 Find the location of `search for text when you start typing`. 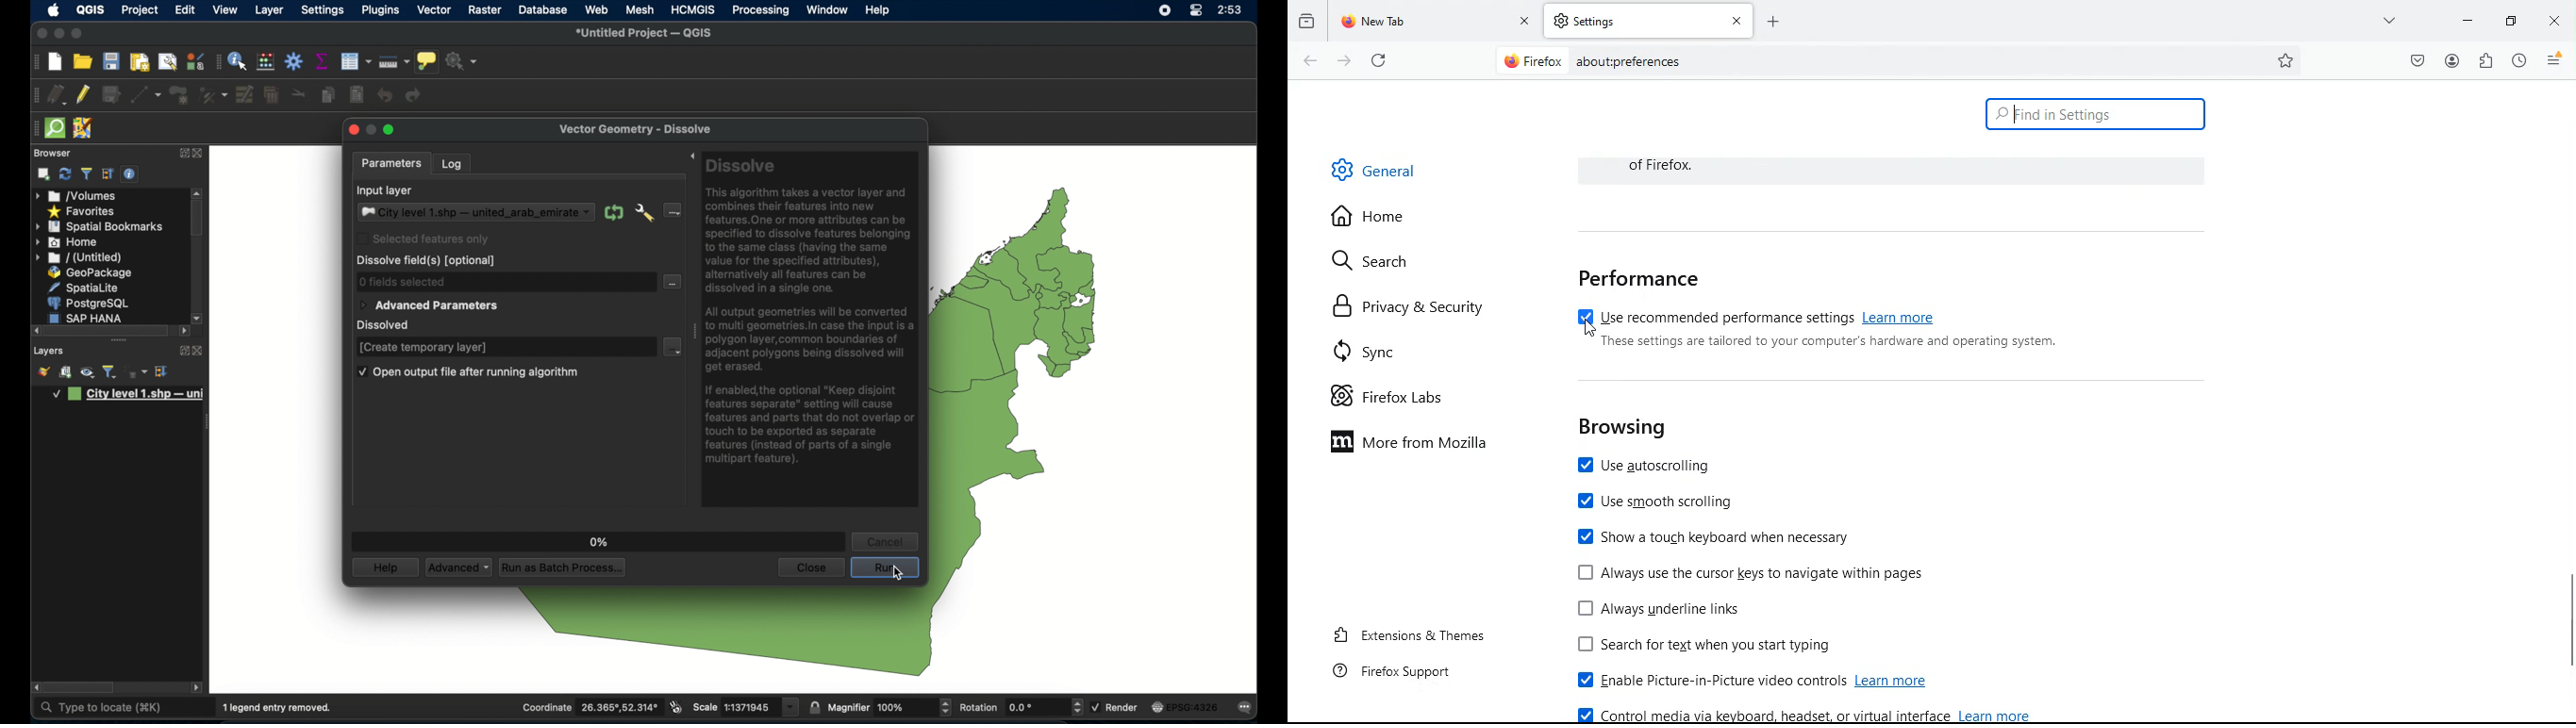

search for text when you start typing is located at coordinates (1715, 646).